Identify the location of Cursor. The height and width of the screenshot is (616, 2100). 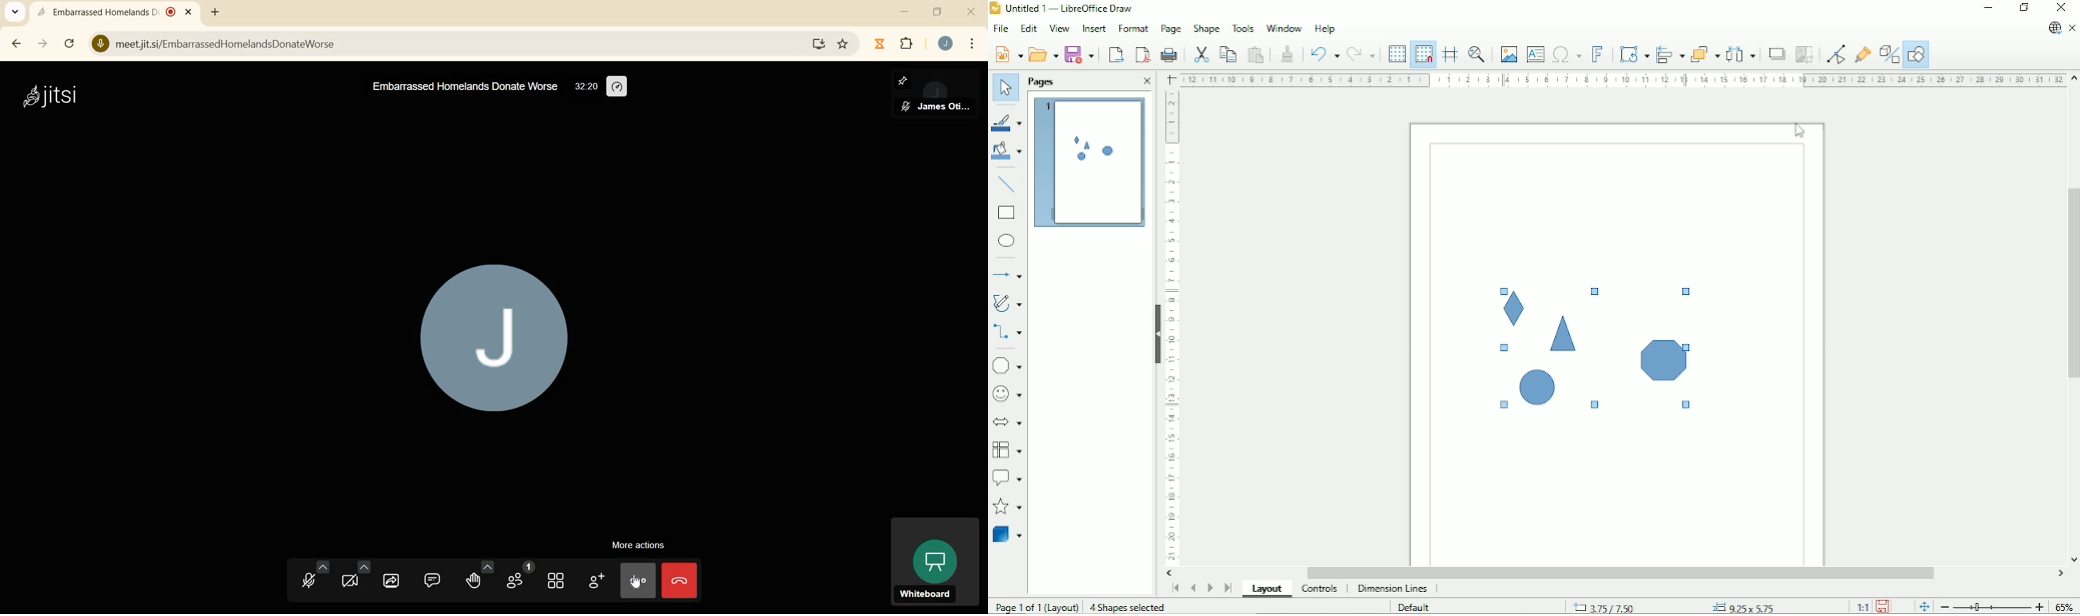
(1801, 132).